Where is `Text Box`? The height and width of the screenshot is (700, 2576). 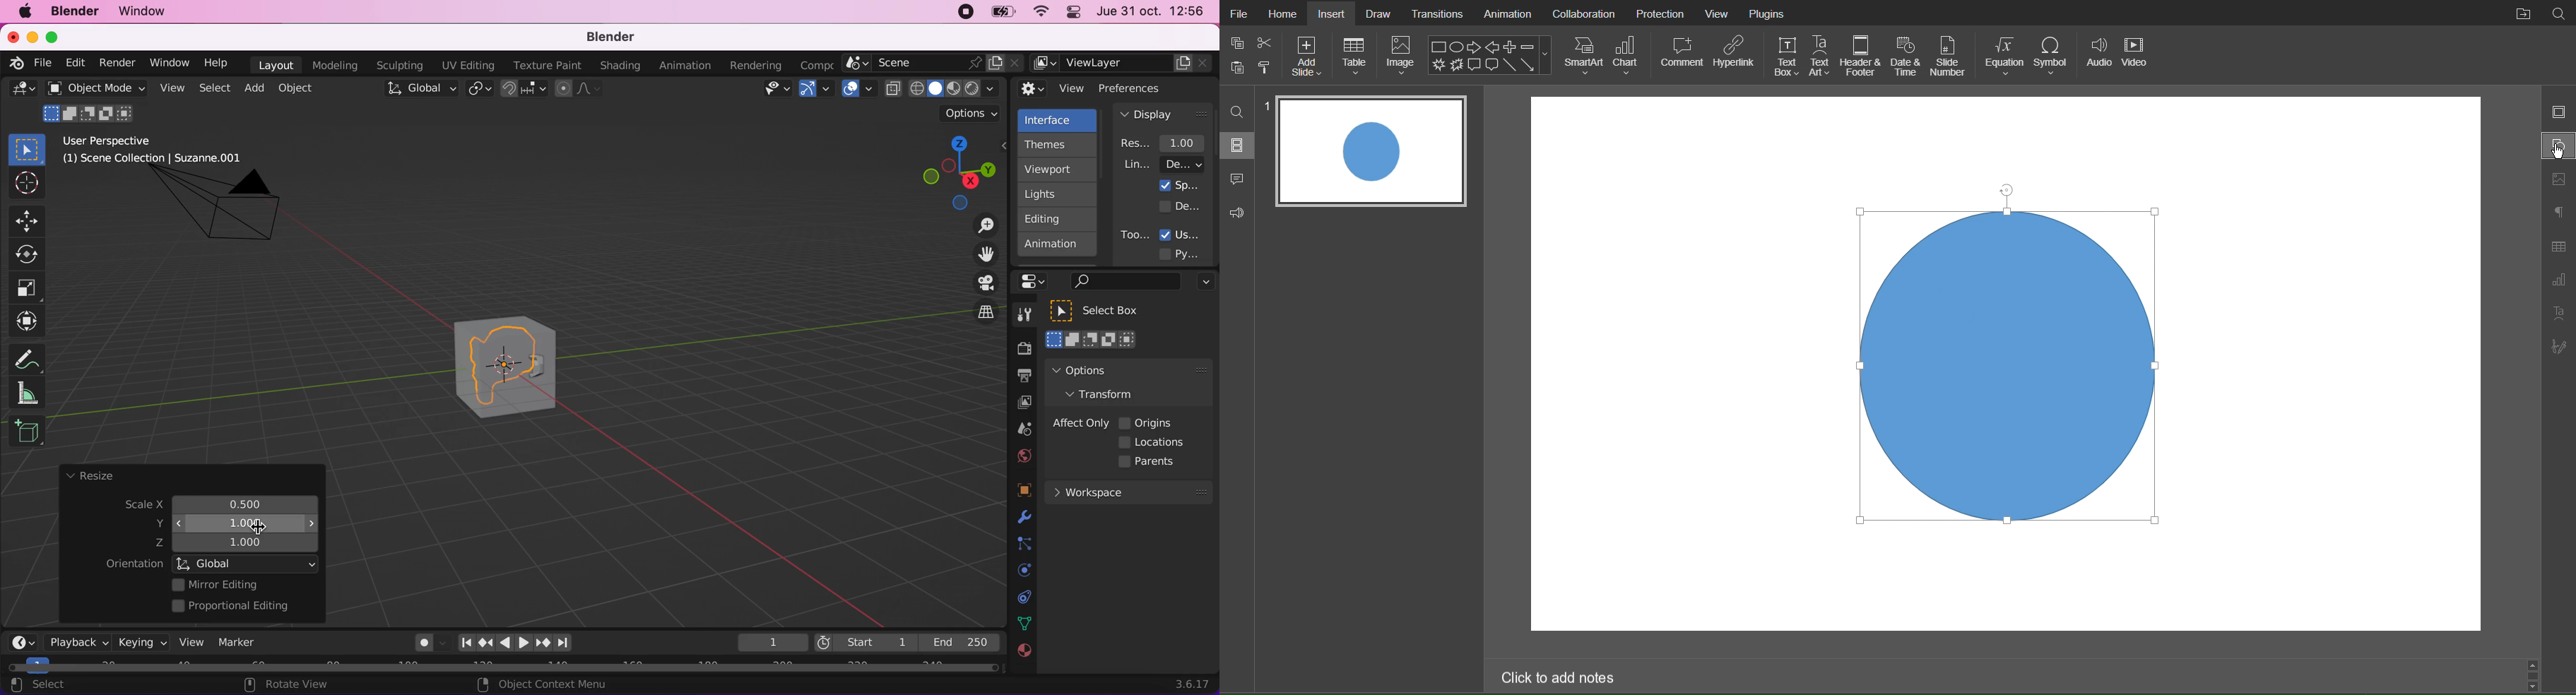 Text Box is located at coordinates (1786, 55).